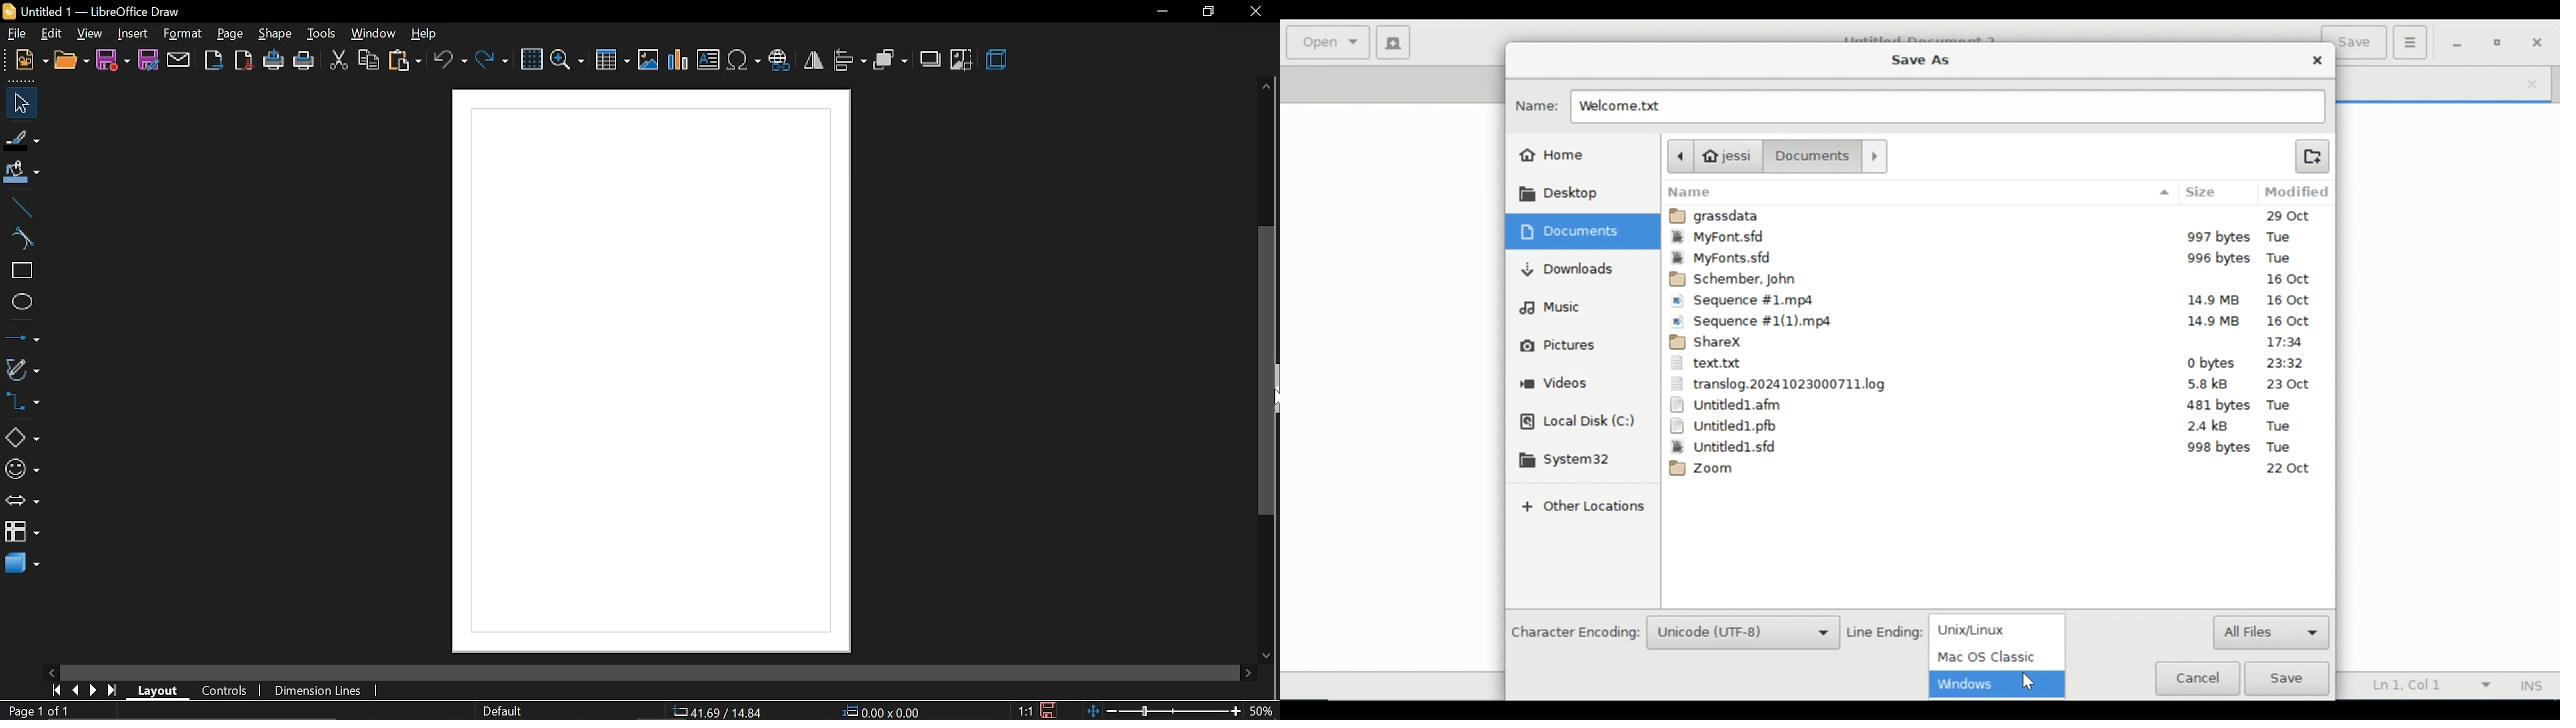 The image size is (2576, 728). Describe the element at coordinates (1555, 195) in the screenshot. I see `Desktop` at that location.